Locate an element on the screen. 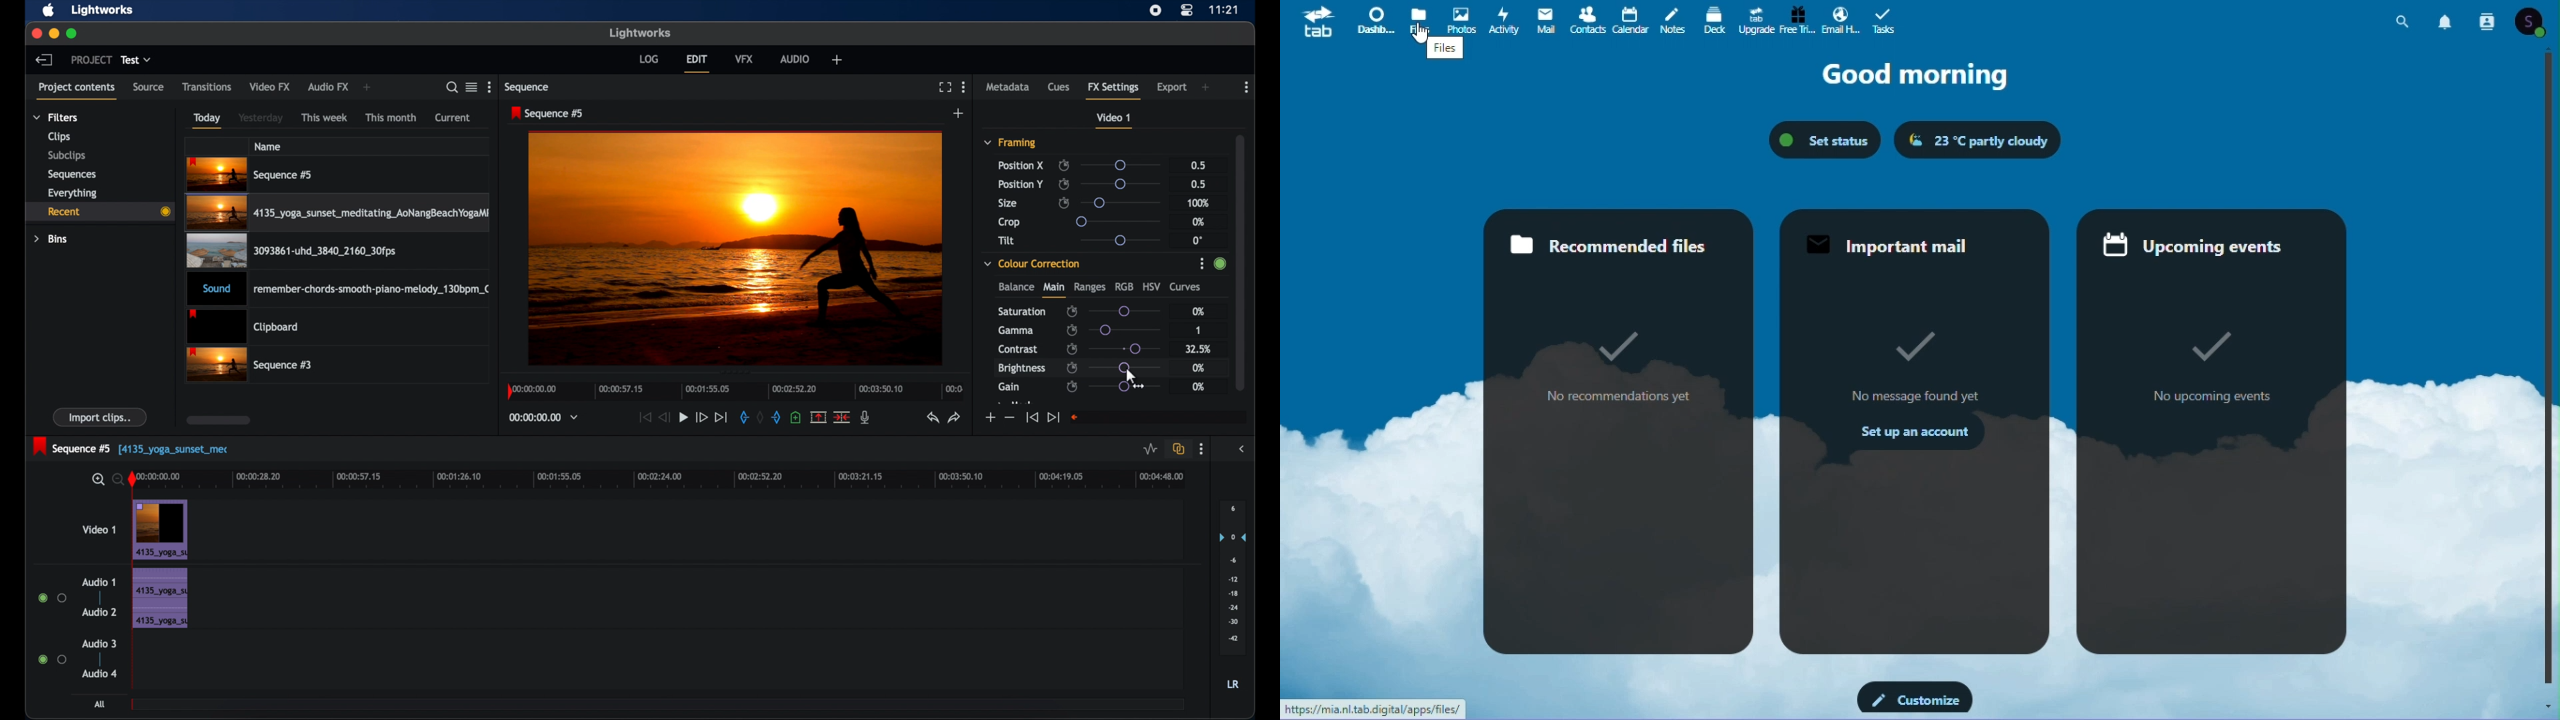 This screenshot has width=2576, height=728. Upcoming events is located at coordinates (2215, 435).